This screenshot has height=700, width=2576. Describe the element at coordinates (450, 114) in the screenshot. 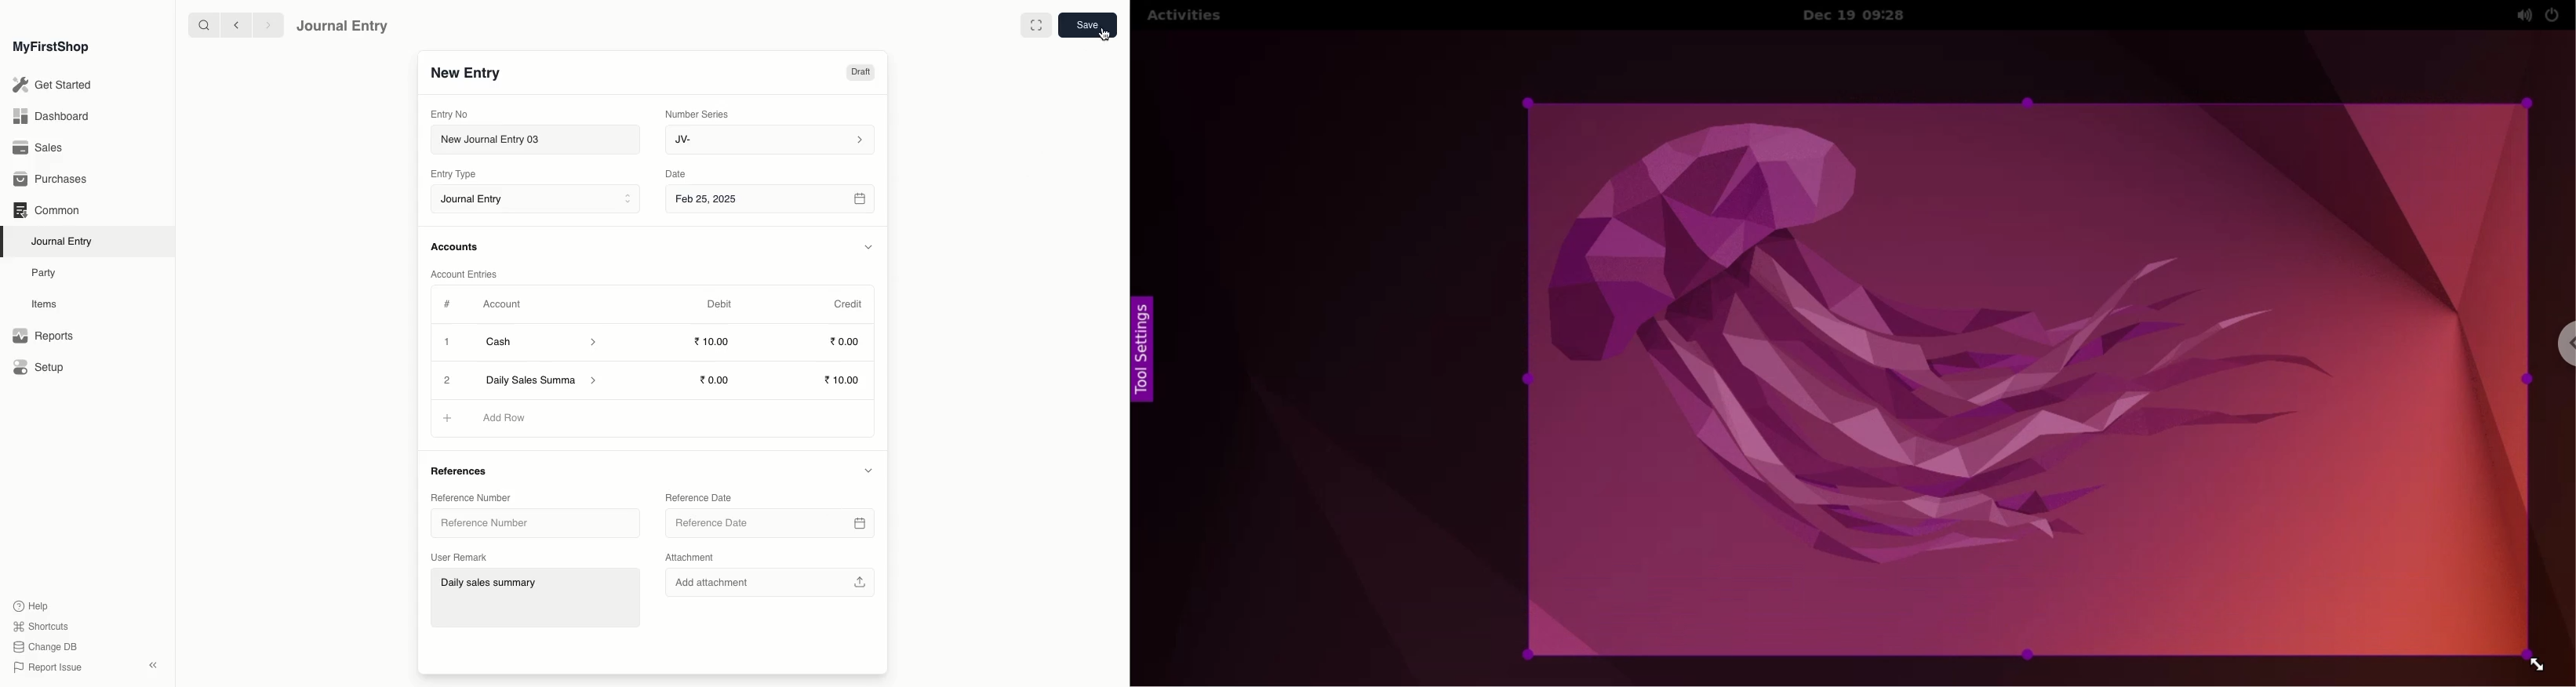

I see `Entry No` at that location.